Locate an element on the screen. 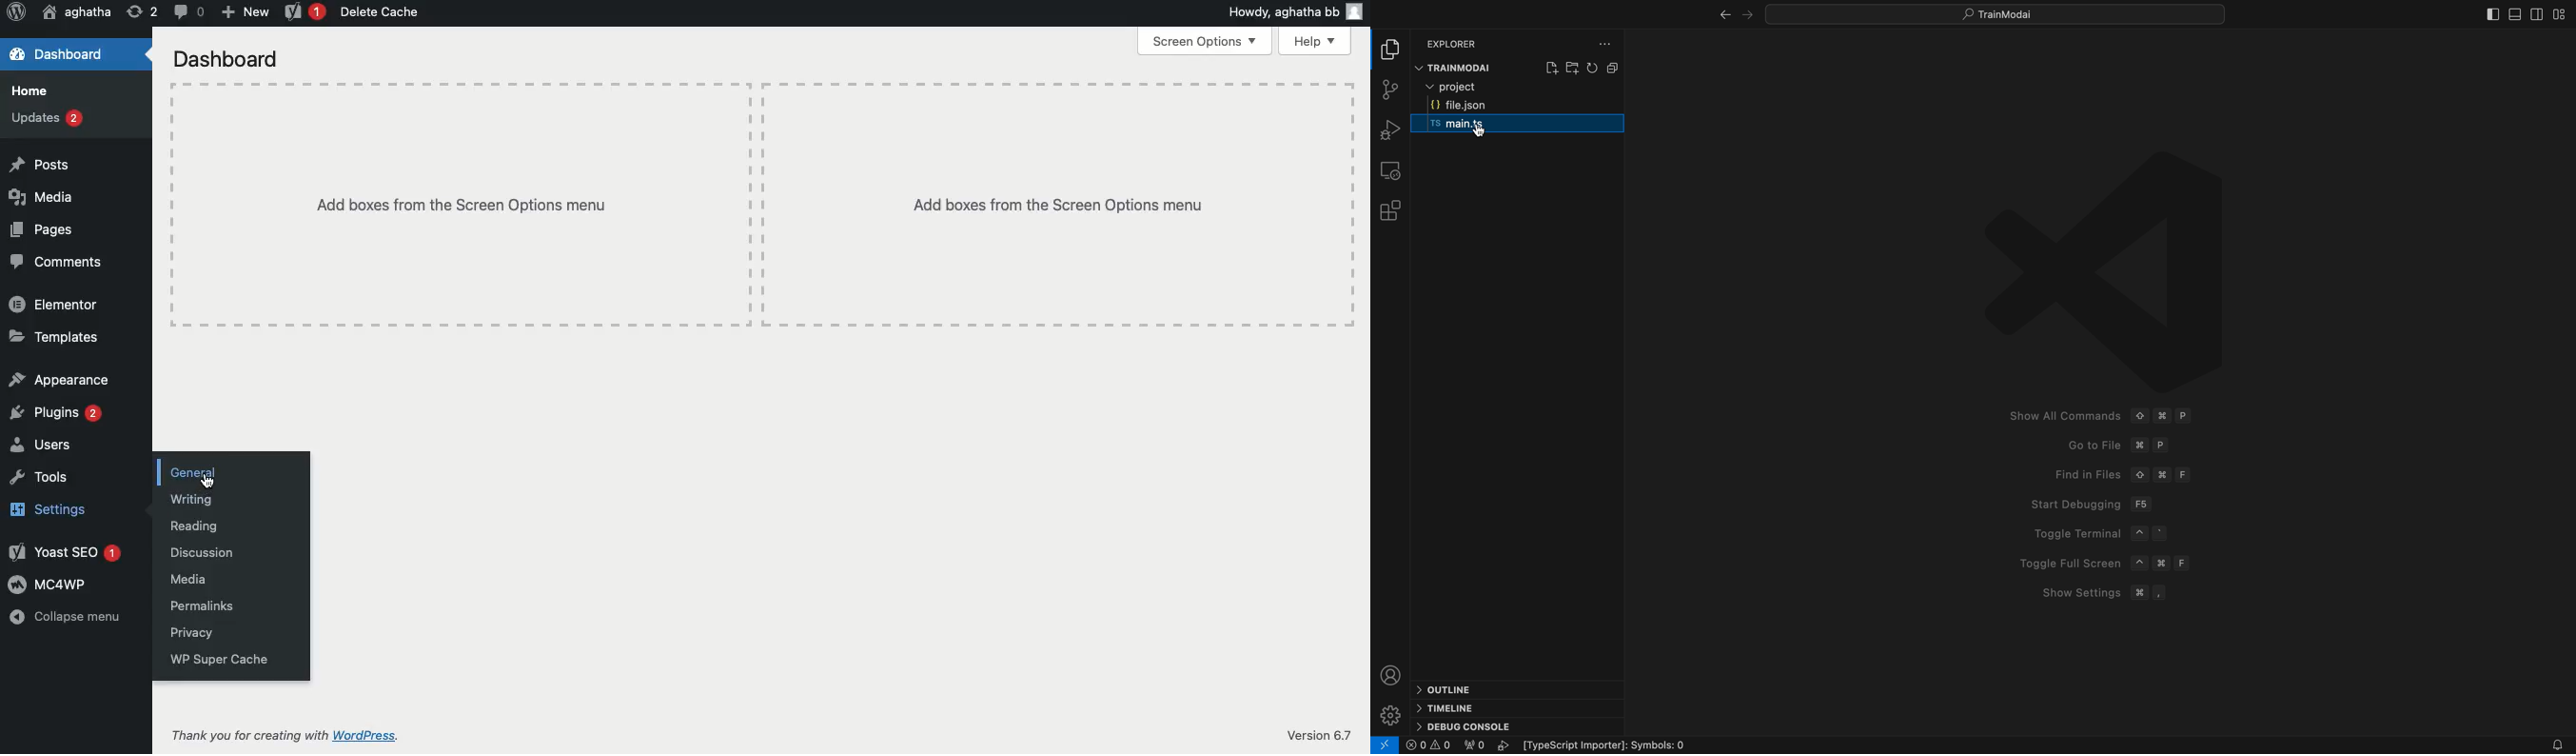 Image resolution: width=2576 pixels, height=756 pixels. Settings is located at coordinates (45, 510).